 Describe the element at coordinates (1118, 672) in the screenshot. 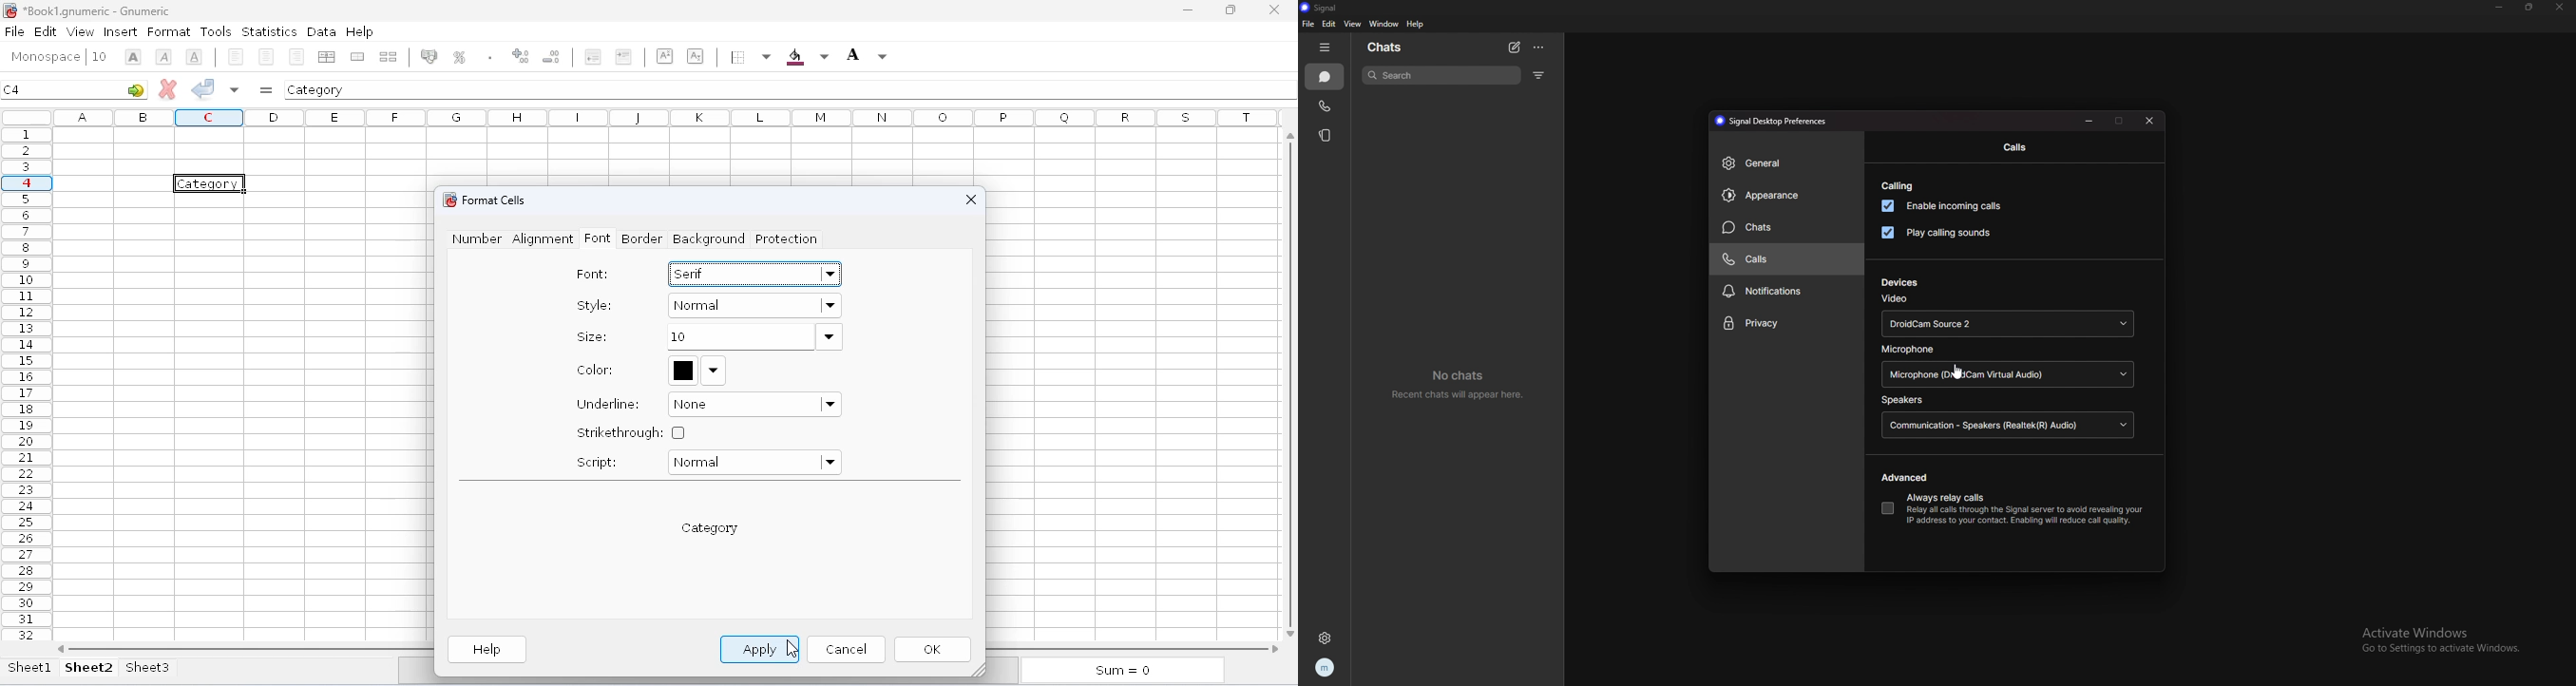

I see `Sum = 0` at that location.